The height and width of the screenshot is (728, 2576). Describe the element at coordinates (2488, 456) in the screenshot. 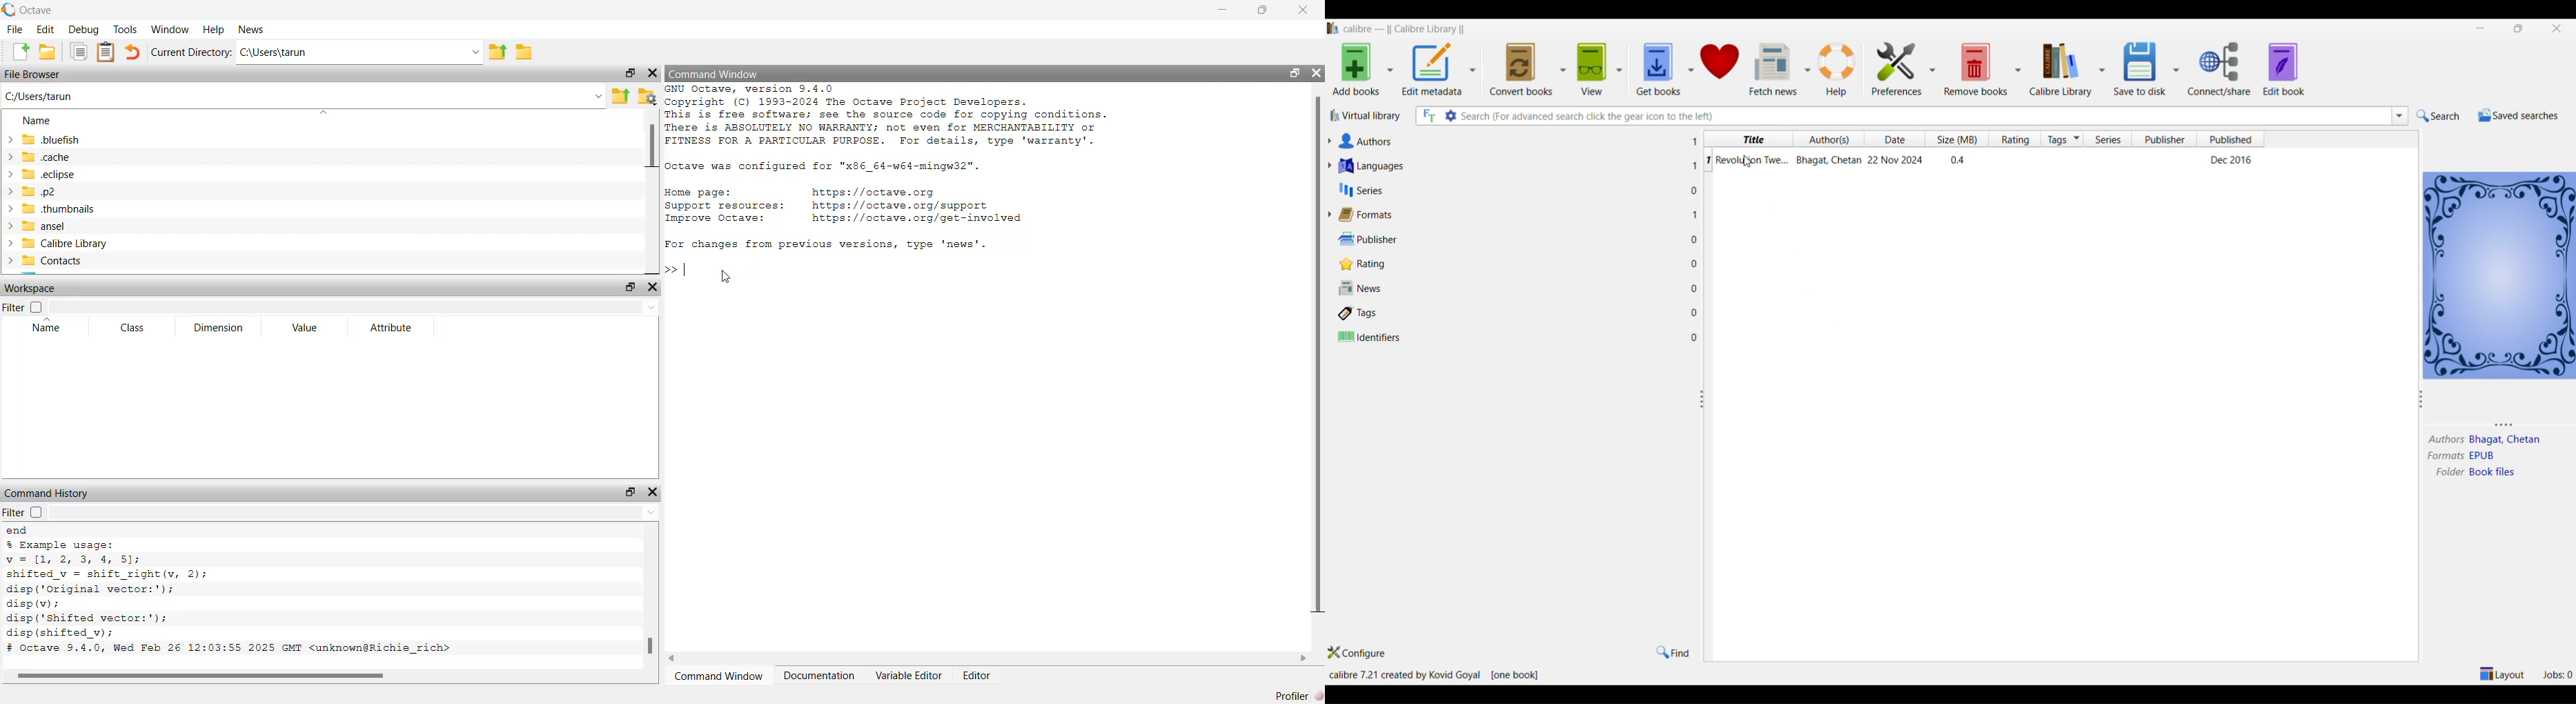

I see `format type` at that location.